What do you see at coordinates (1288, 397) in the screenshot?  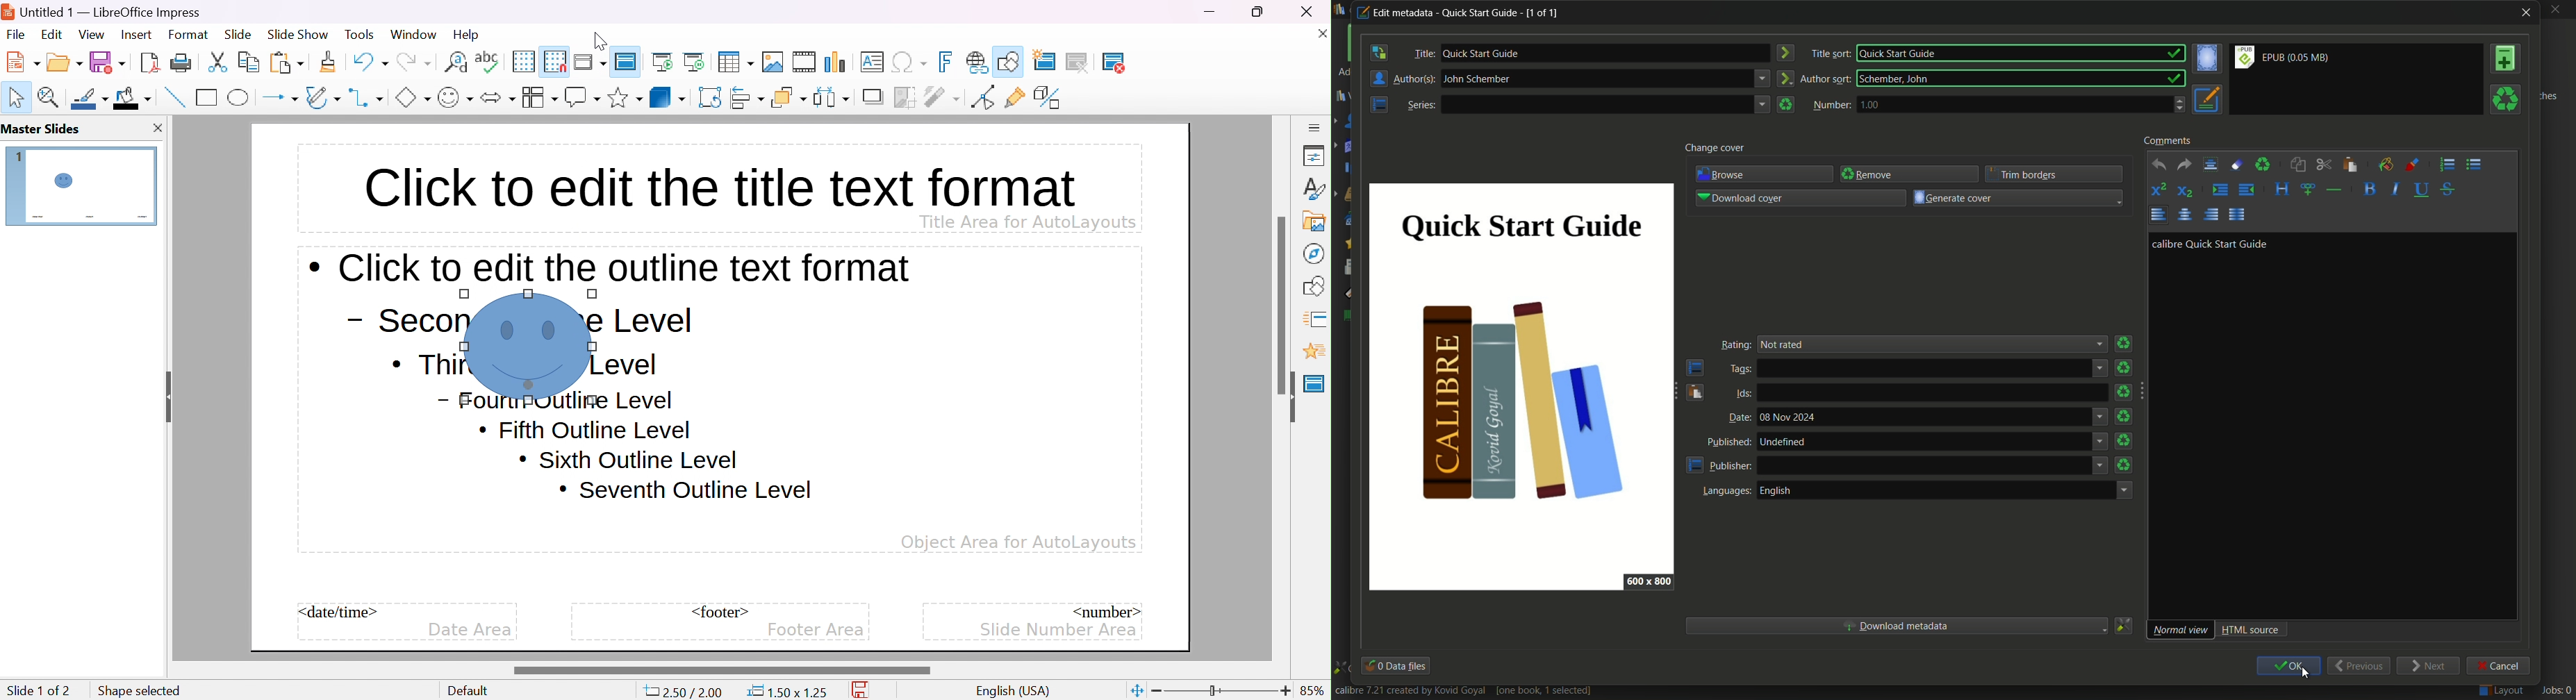 I see `hide` at bounding box center [1288, 397].